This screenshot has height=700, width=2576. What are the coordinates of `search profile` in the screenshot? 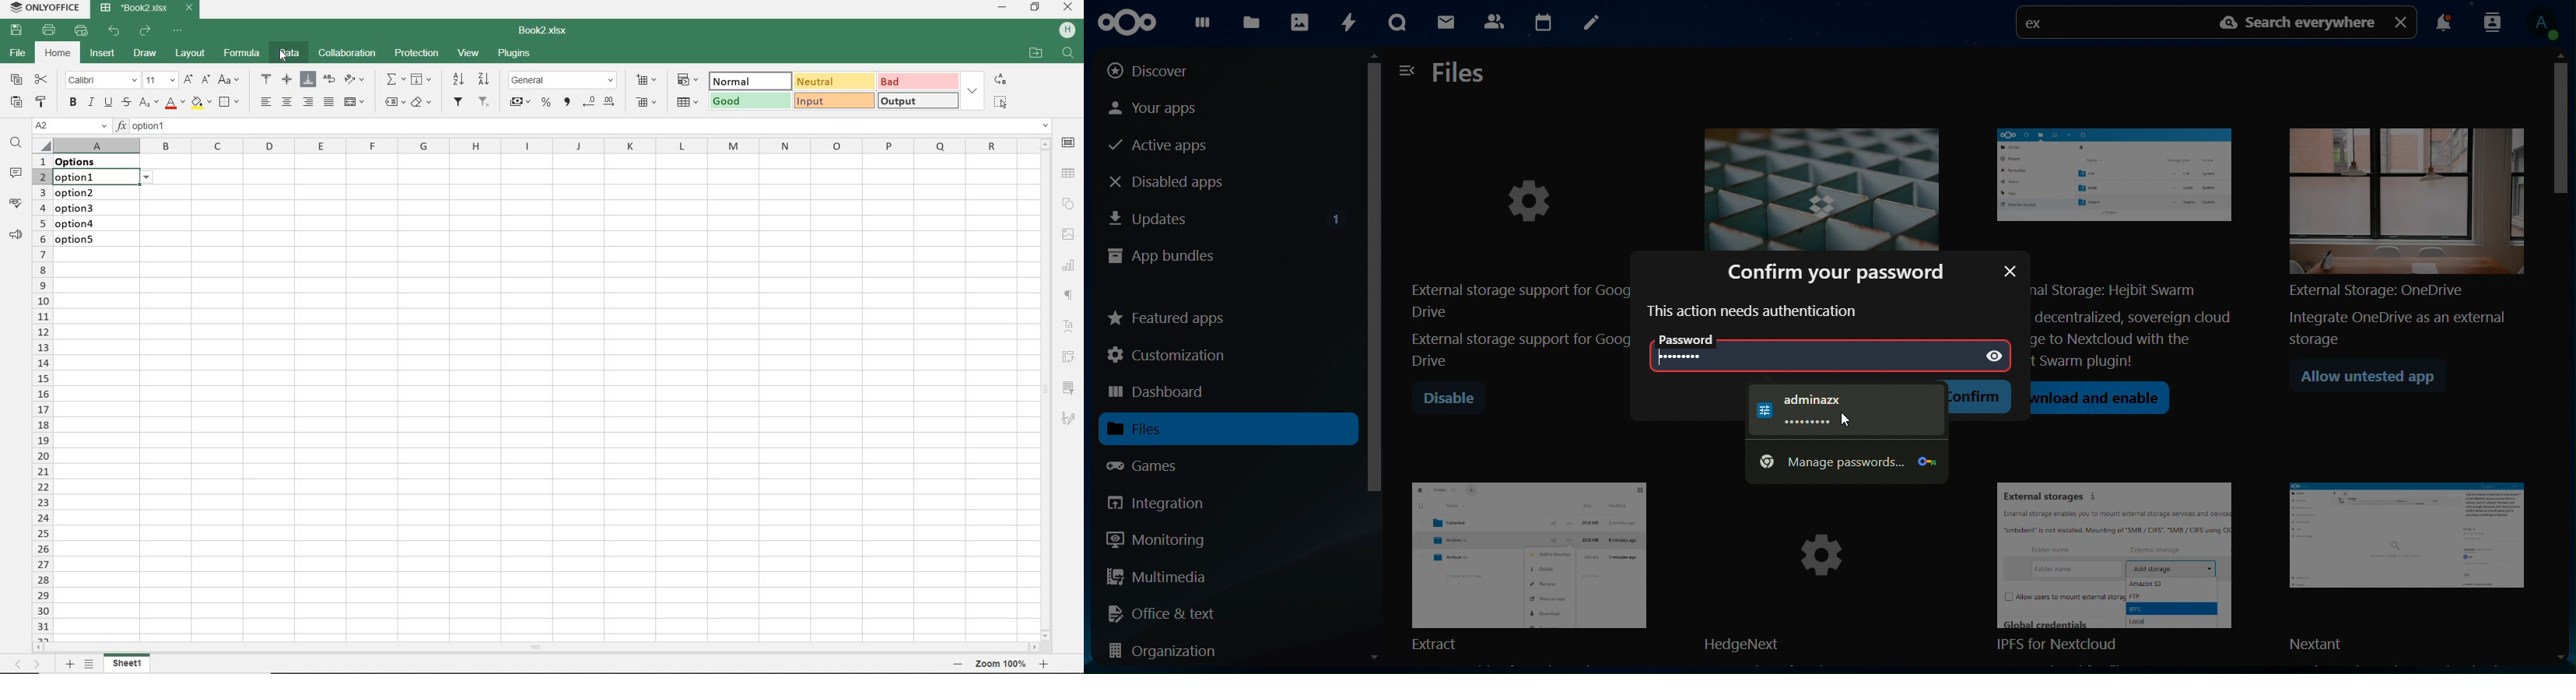 It's located at (2493, 21).